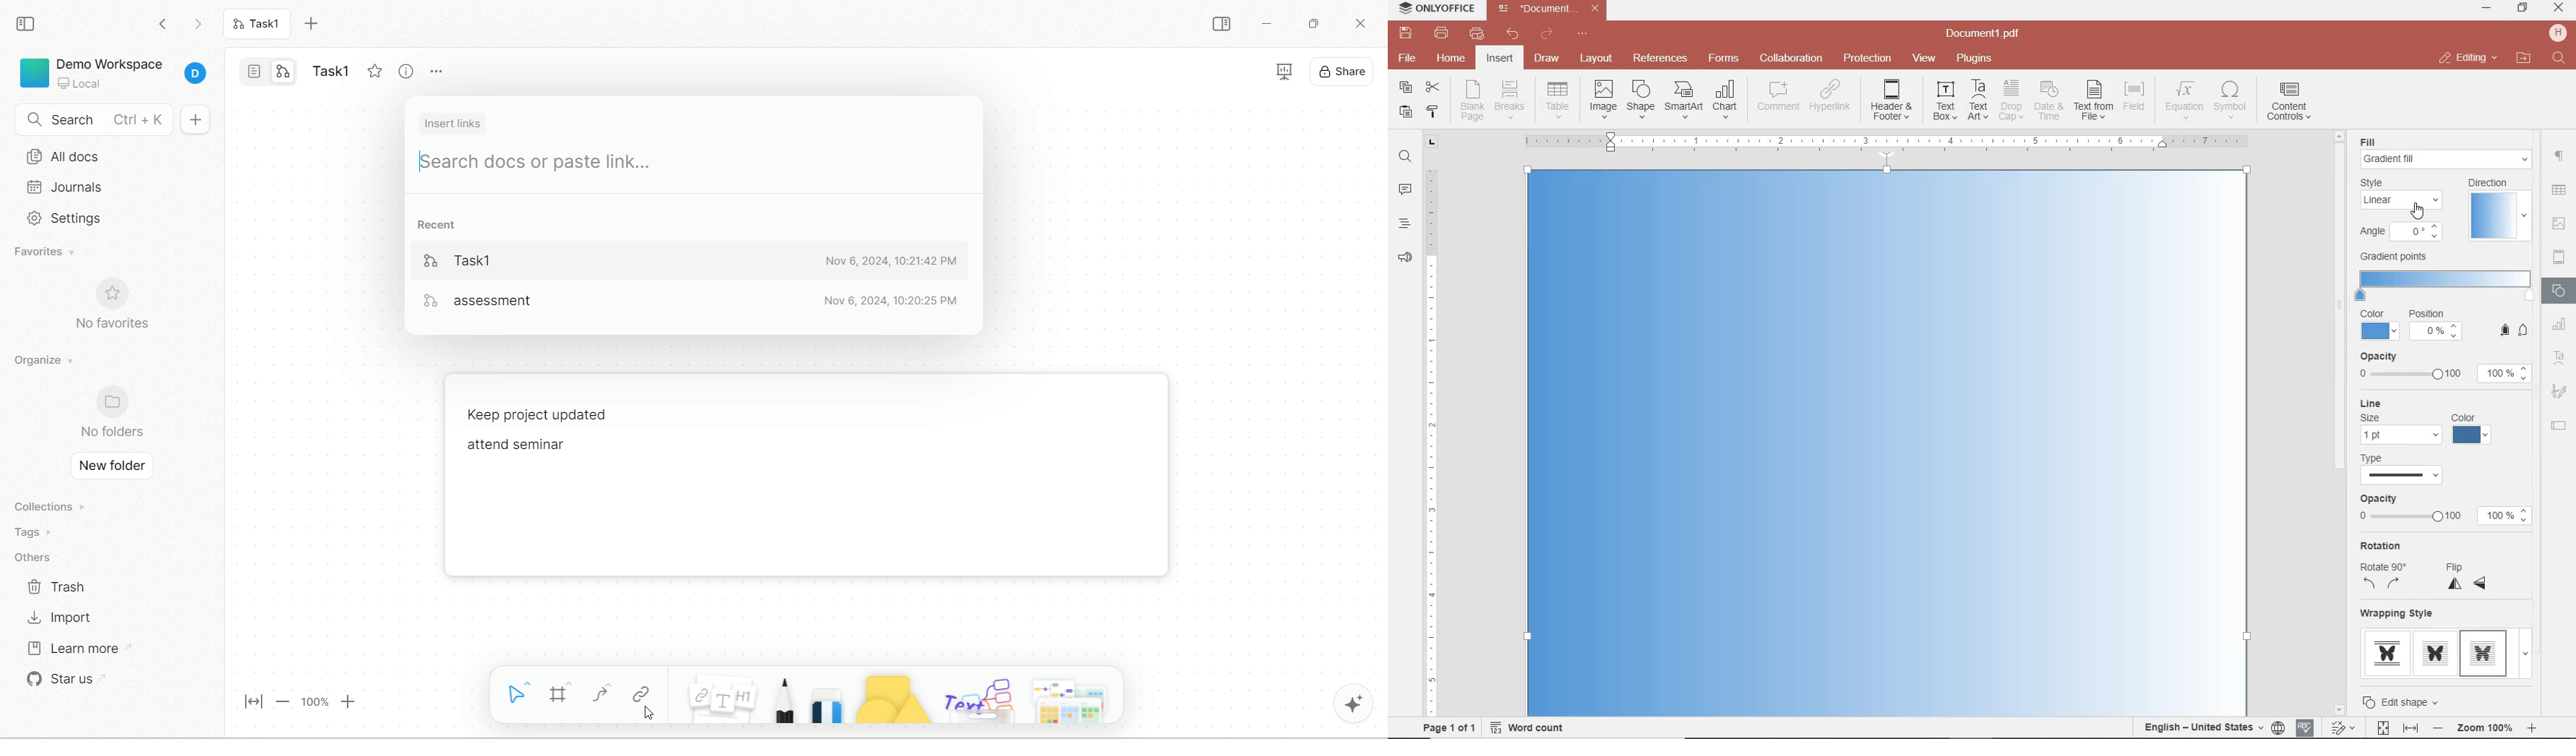 The width and height of the screenshot is (2576, 756). I want to click on home, so click(1449, 57).